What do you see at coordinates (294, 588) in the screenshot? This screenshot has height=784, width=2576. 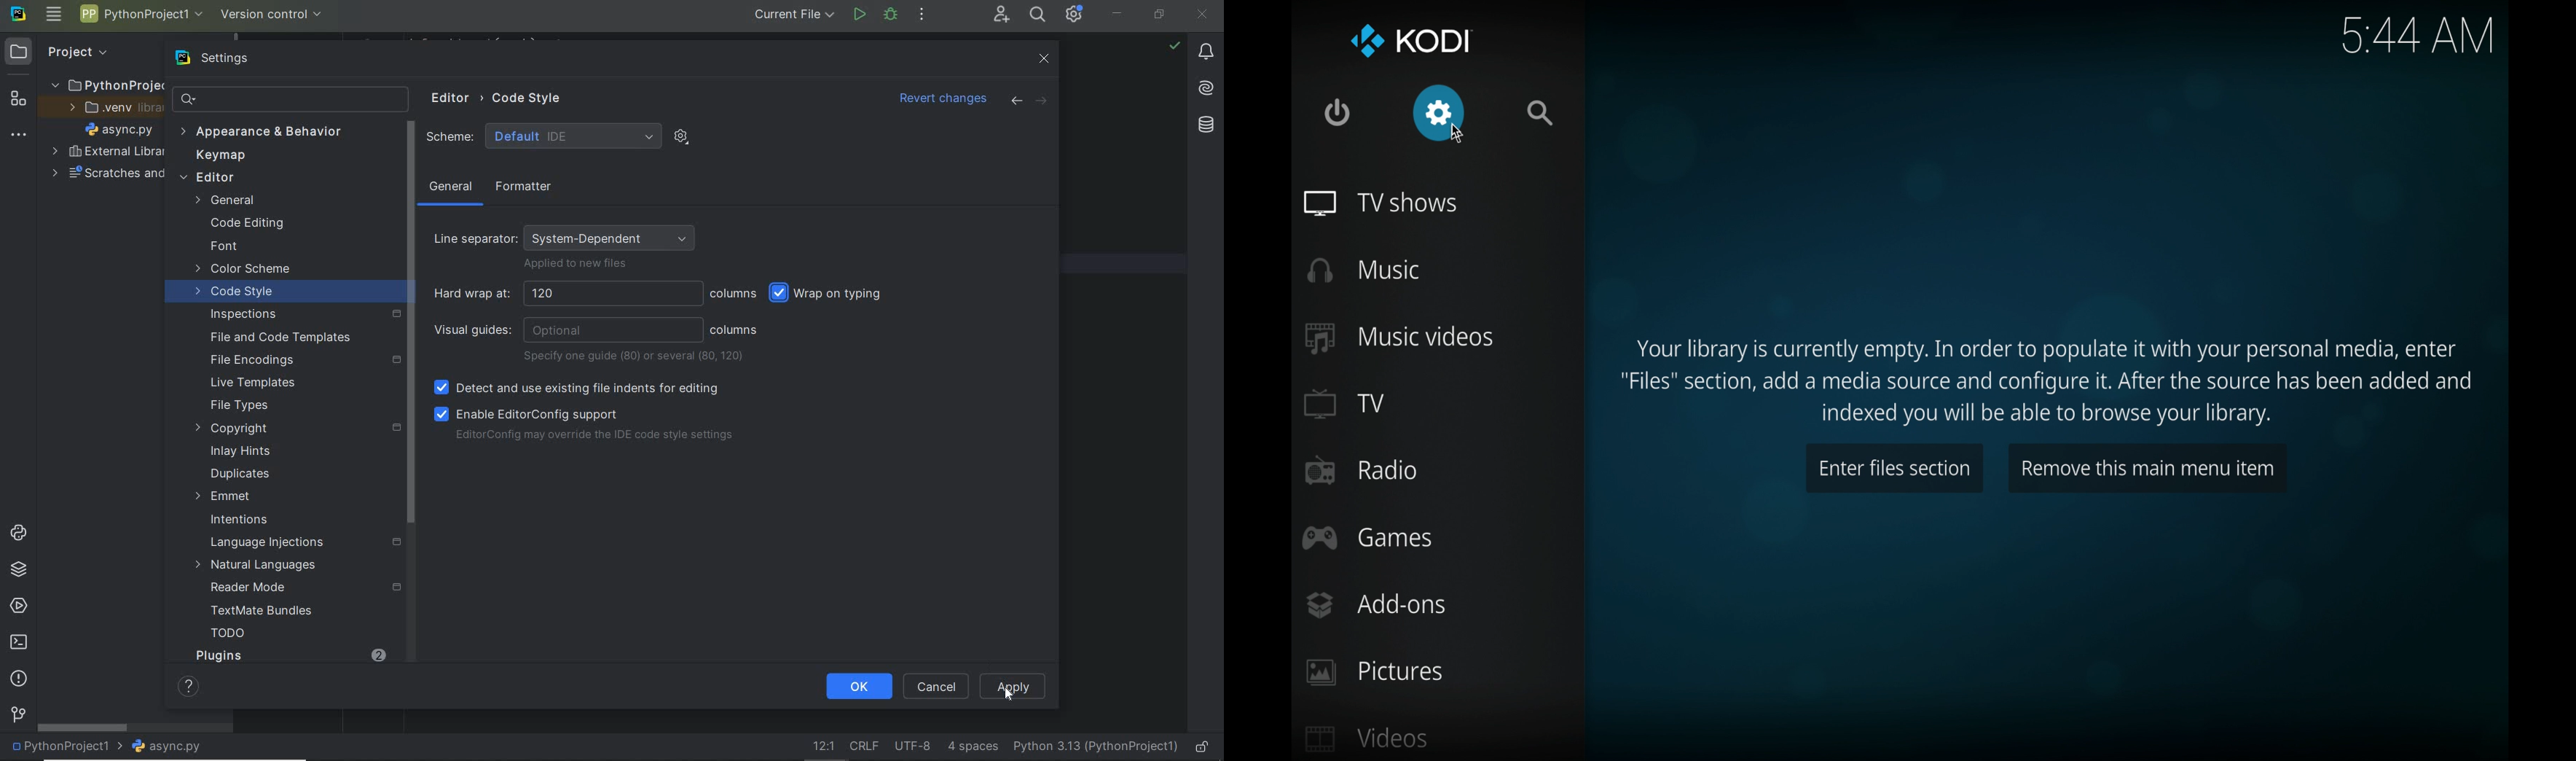 I see `reader Mode` at bounding box center [294, 588].